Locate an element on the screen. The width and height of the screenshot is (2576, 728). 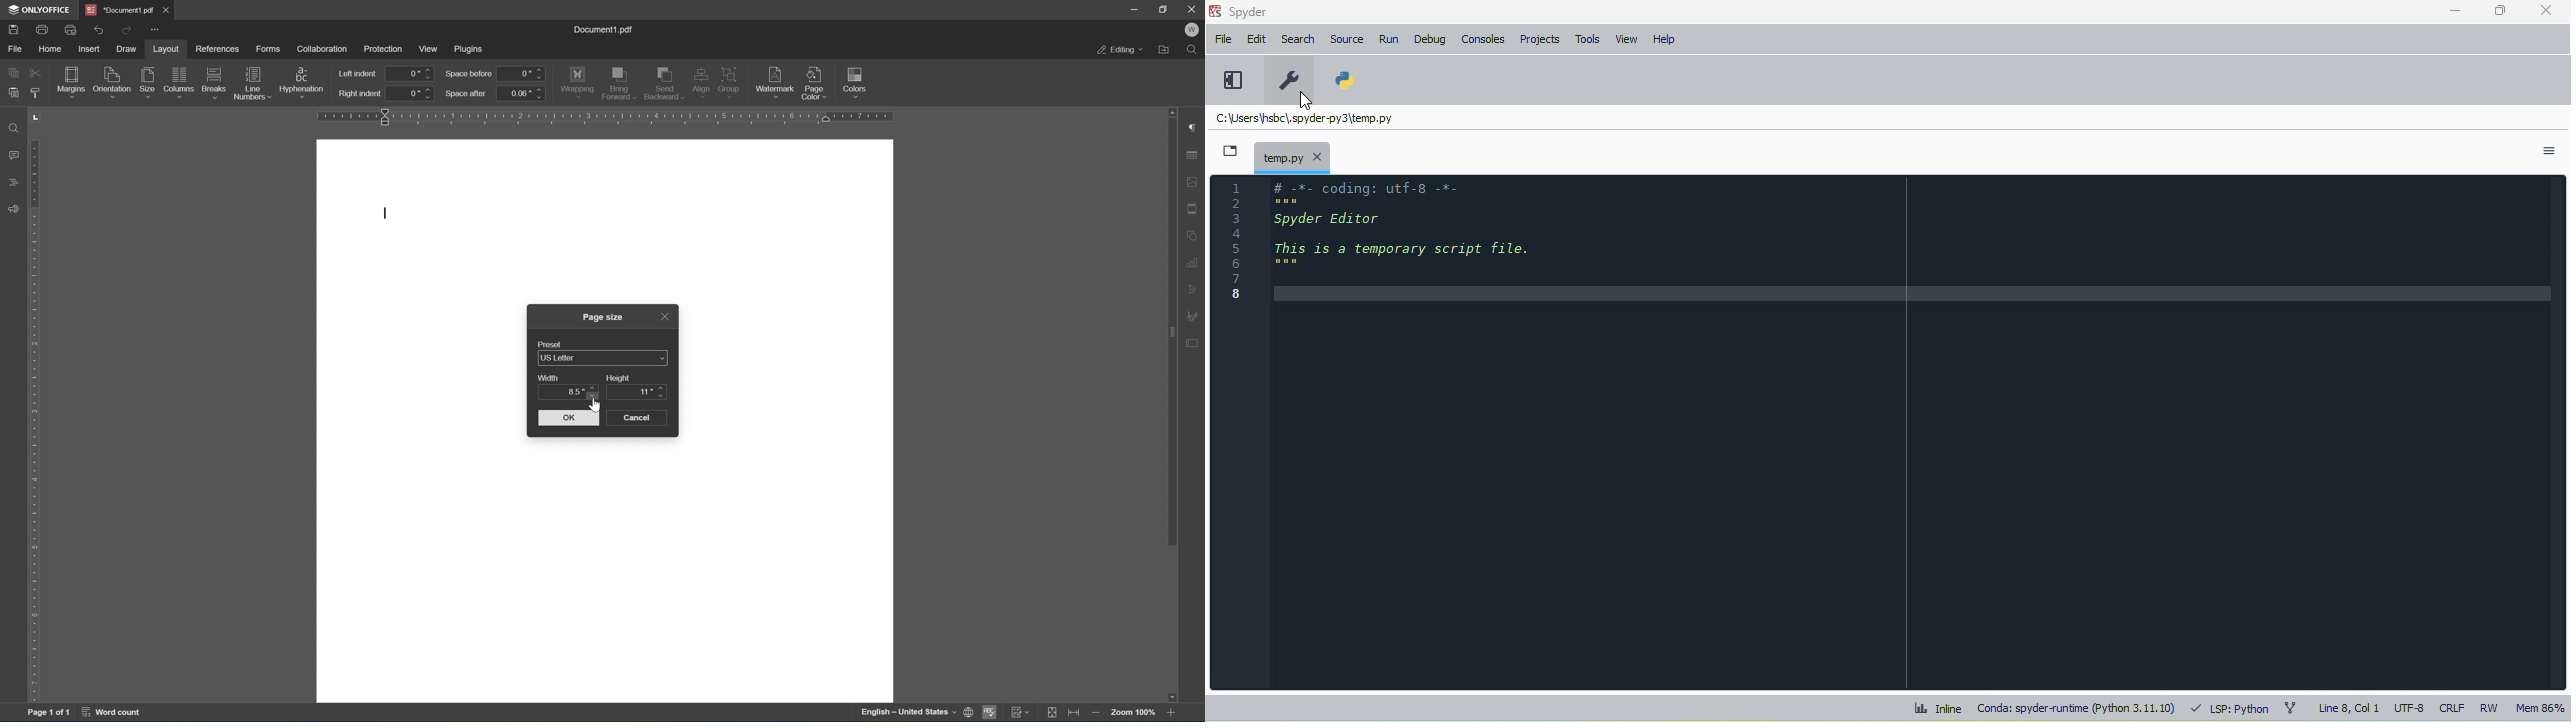
track changes is located at coordinates (1023, 713).